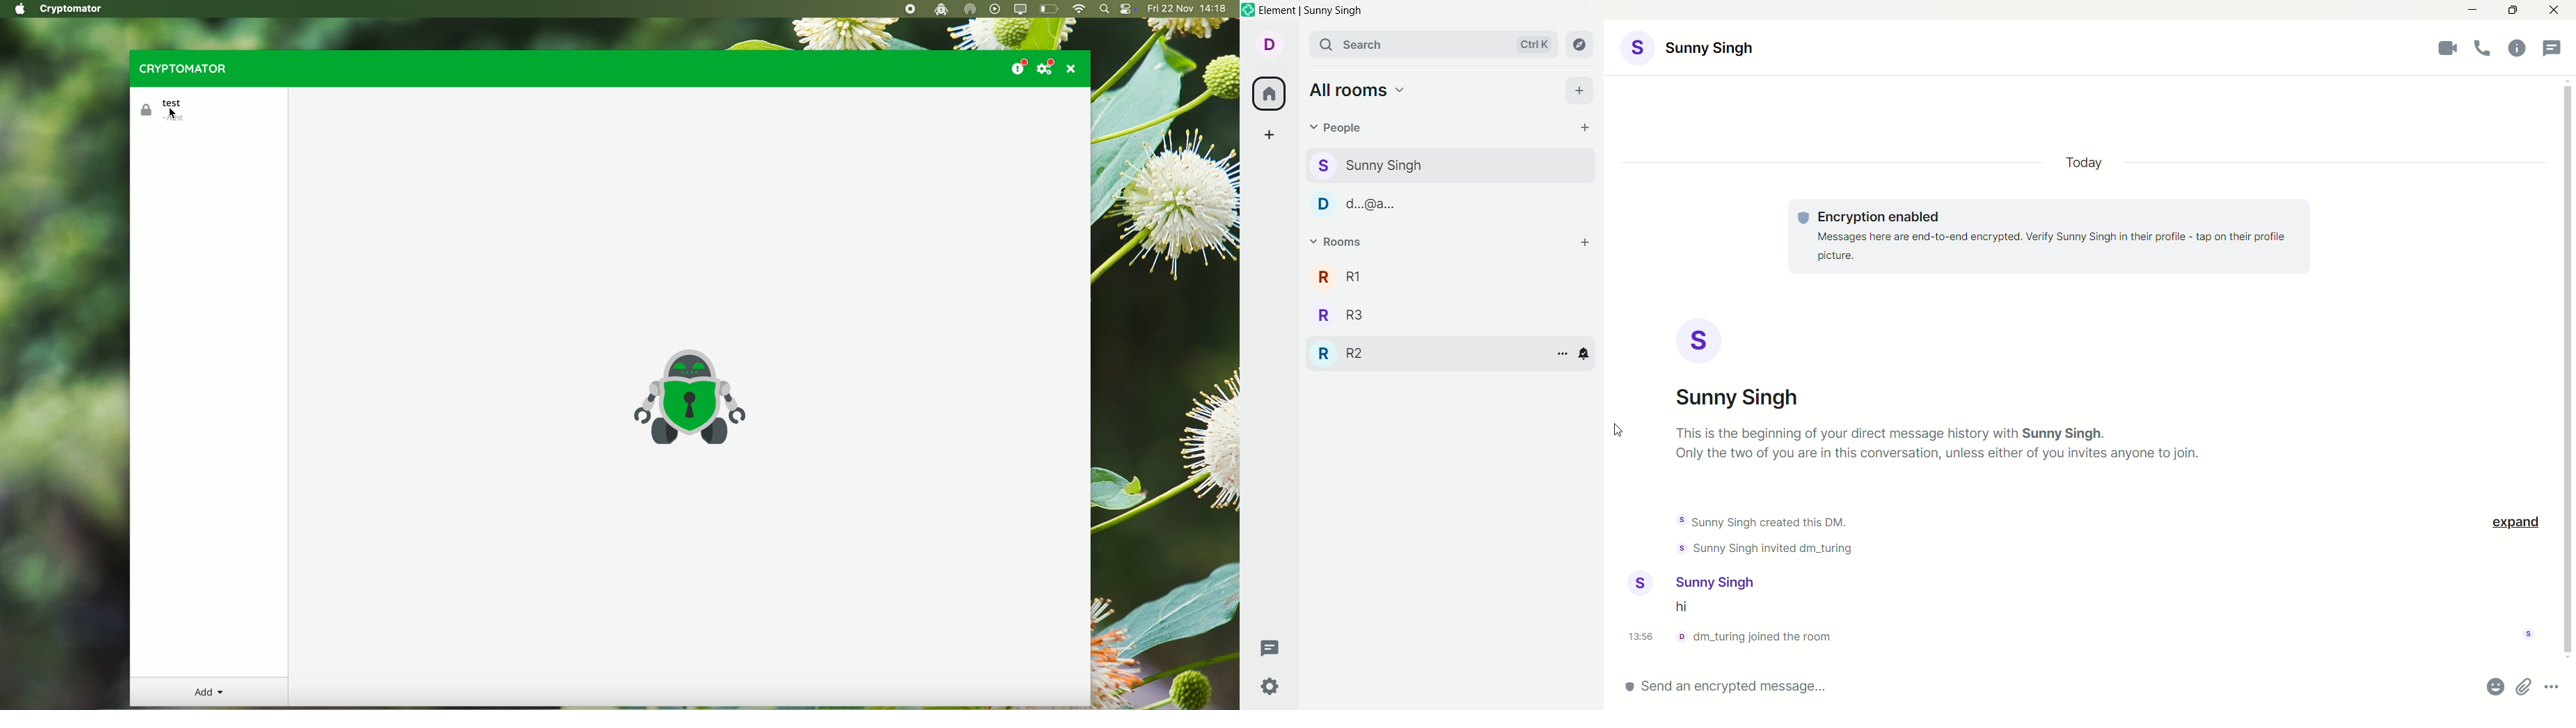 The width and height of the screenshot is (2576, 728). What do you see at coordinates (2448, 51) in the screenshot?
I see `video call` at bounding box center [2448, 51].